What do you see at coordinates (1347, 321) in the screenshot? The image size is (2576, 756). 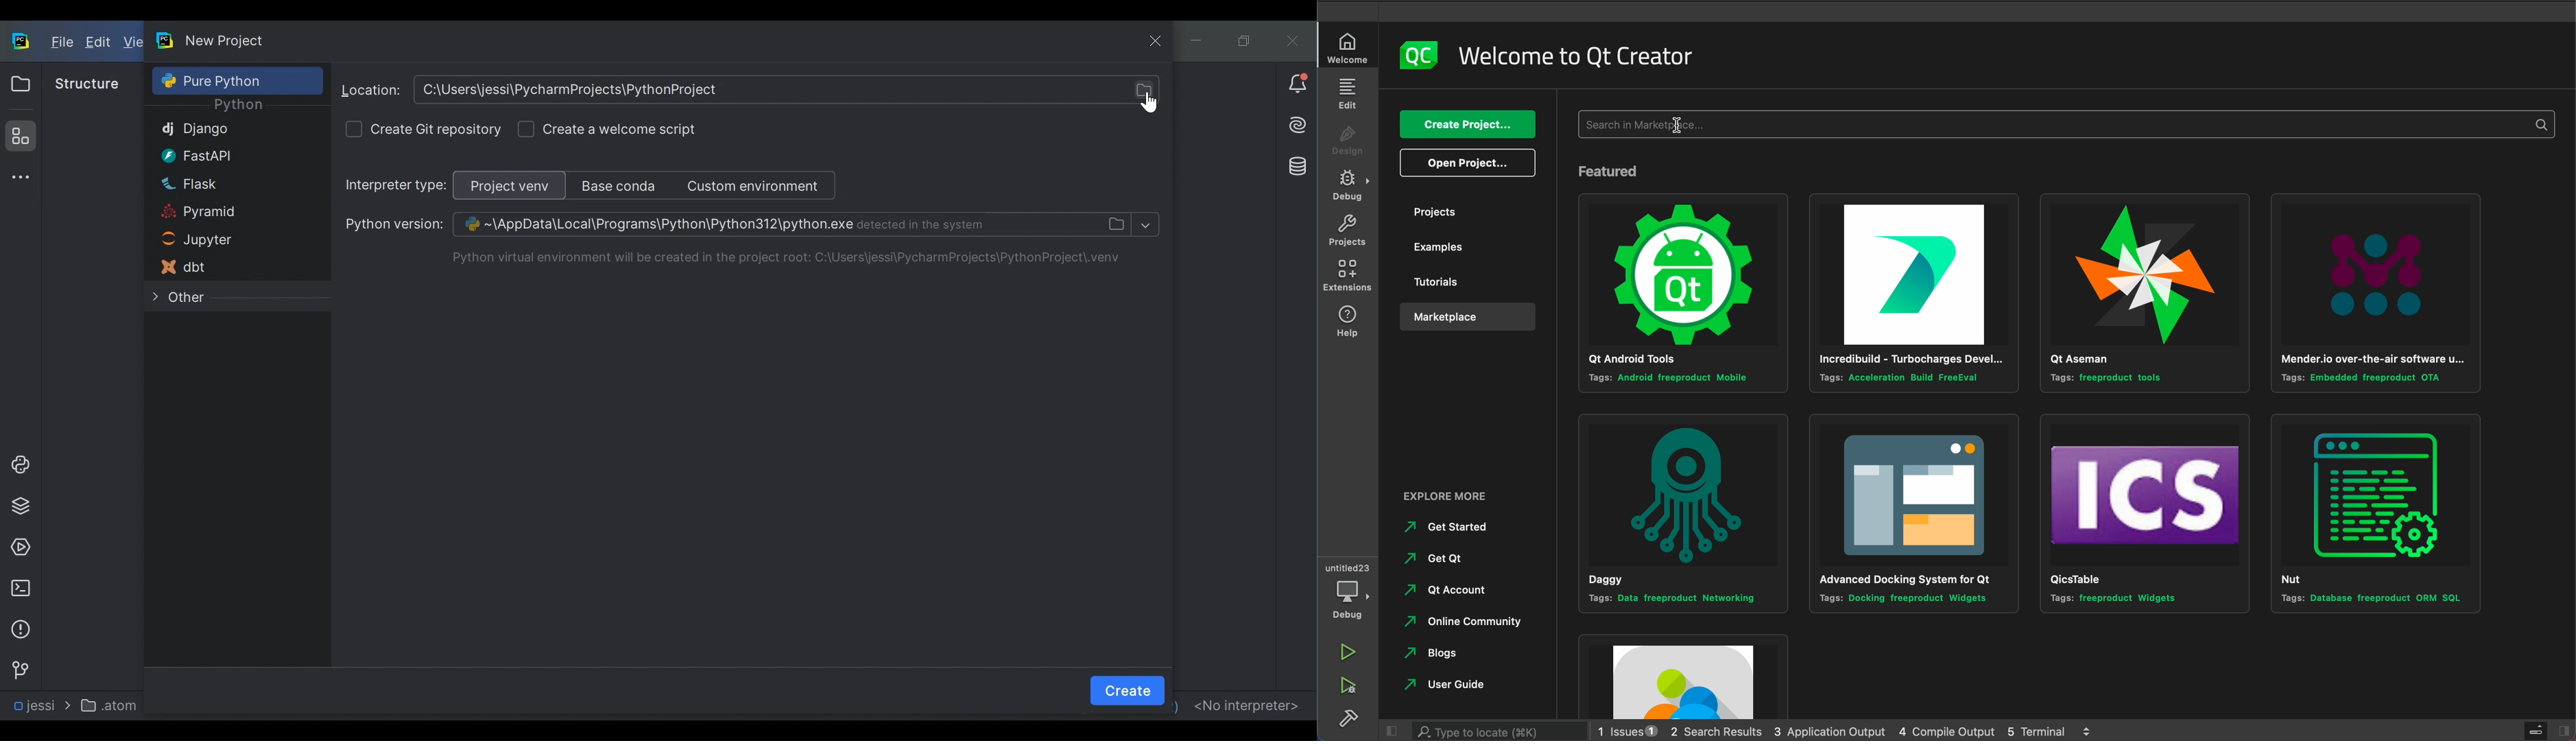 I see `help` at bounding box center [1347, 321].